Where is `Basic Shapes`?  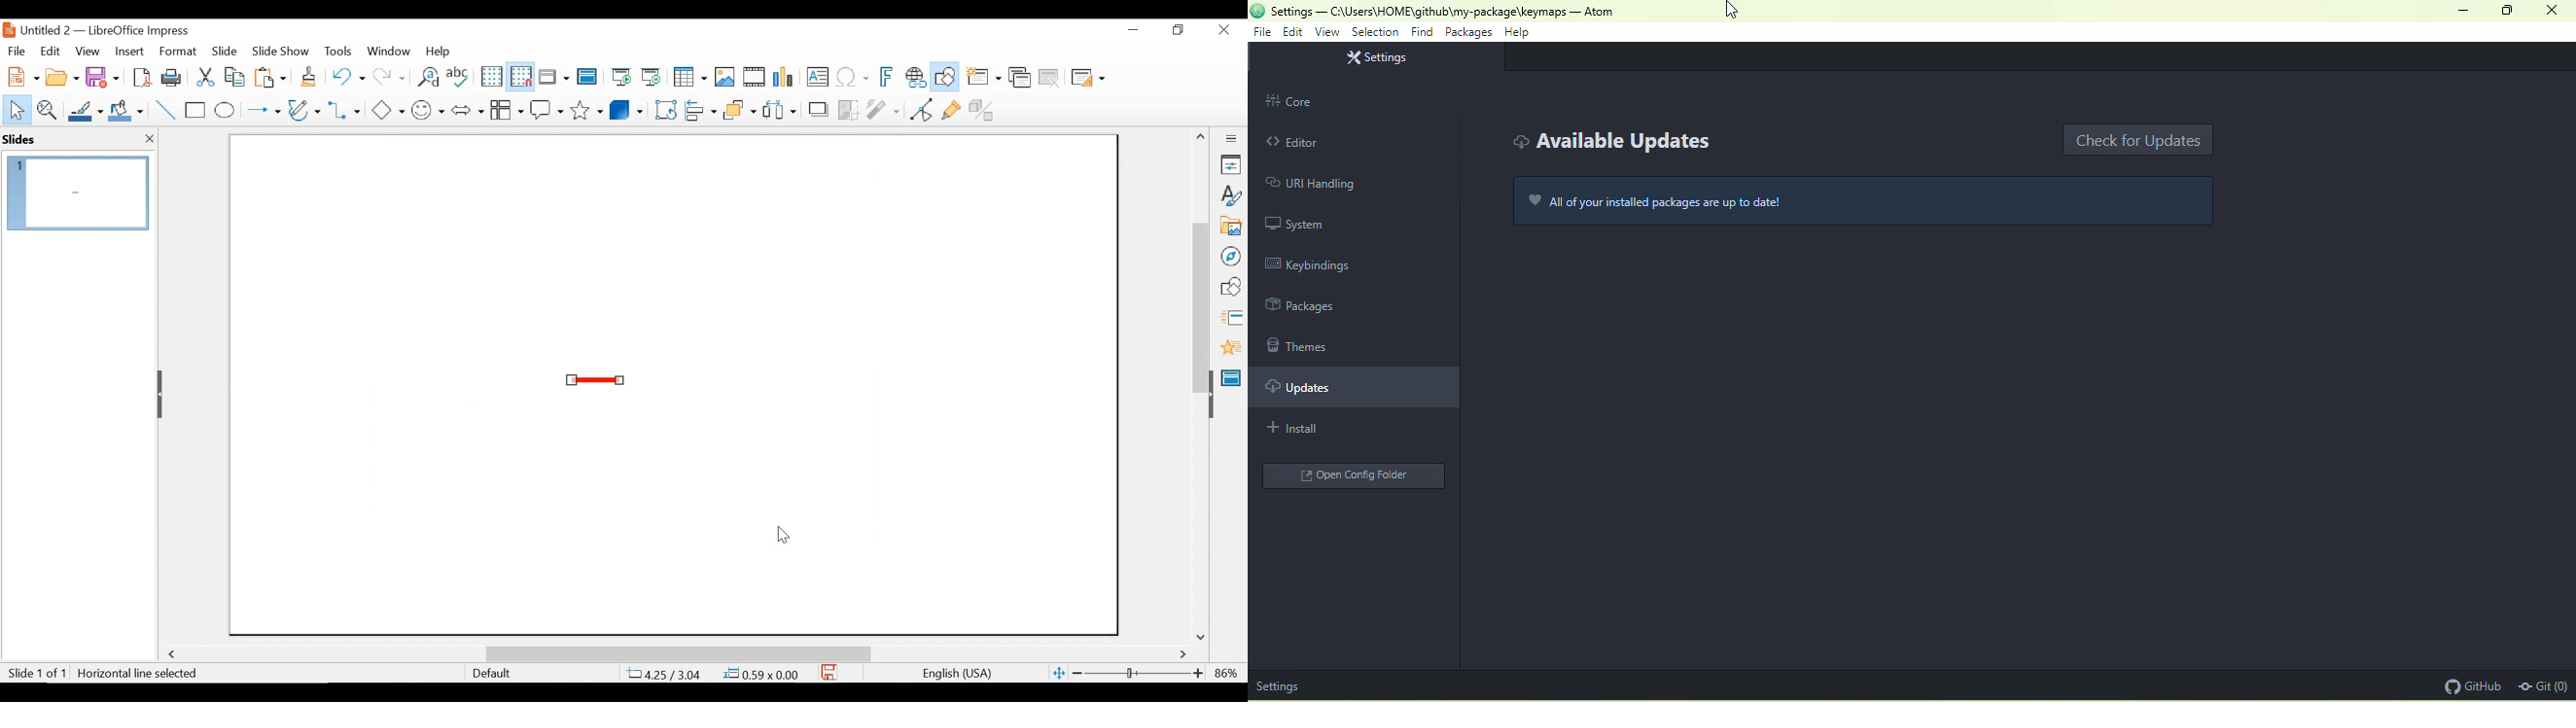 Basic Shapes is located at coordinates (387, 109).